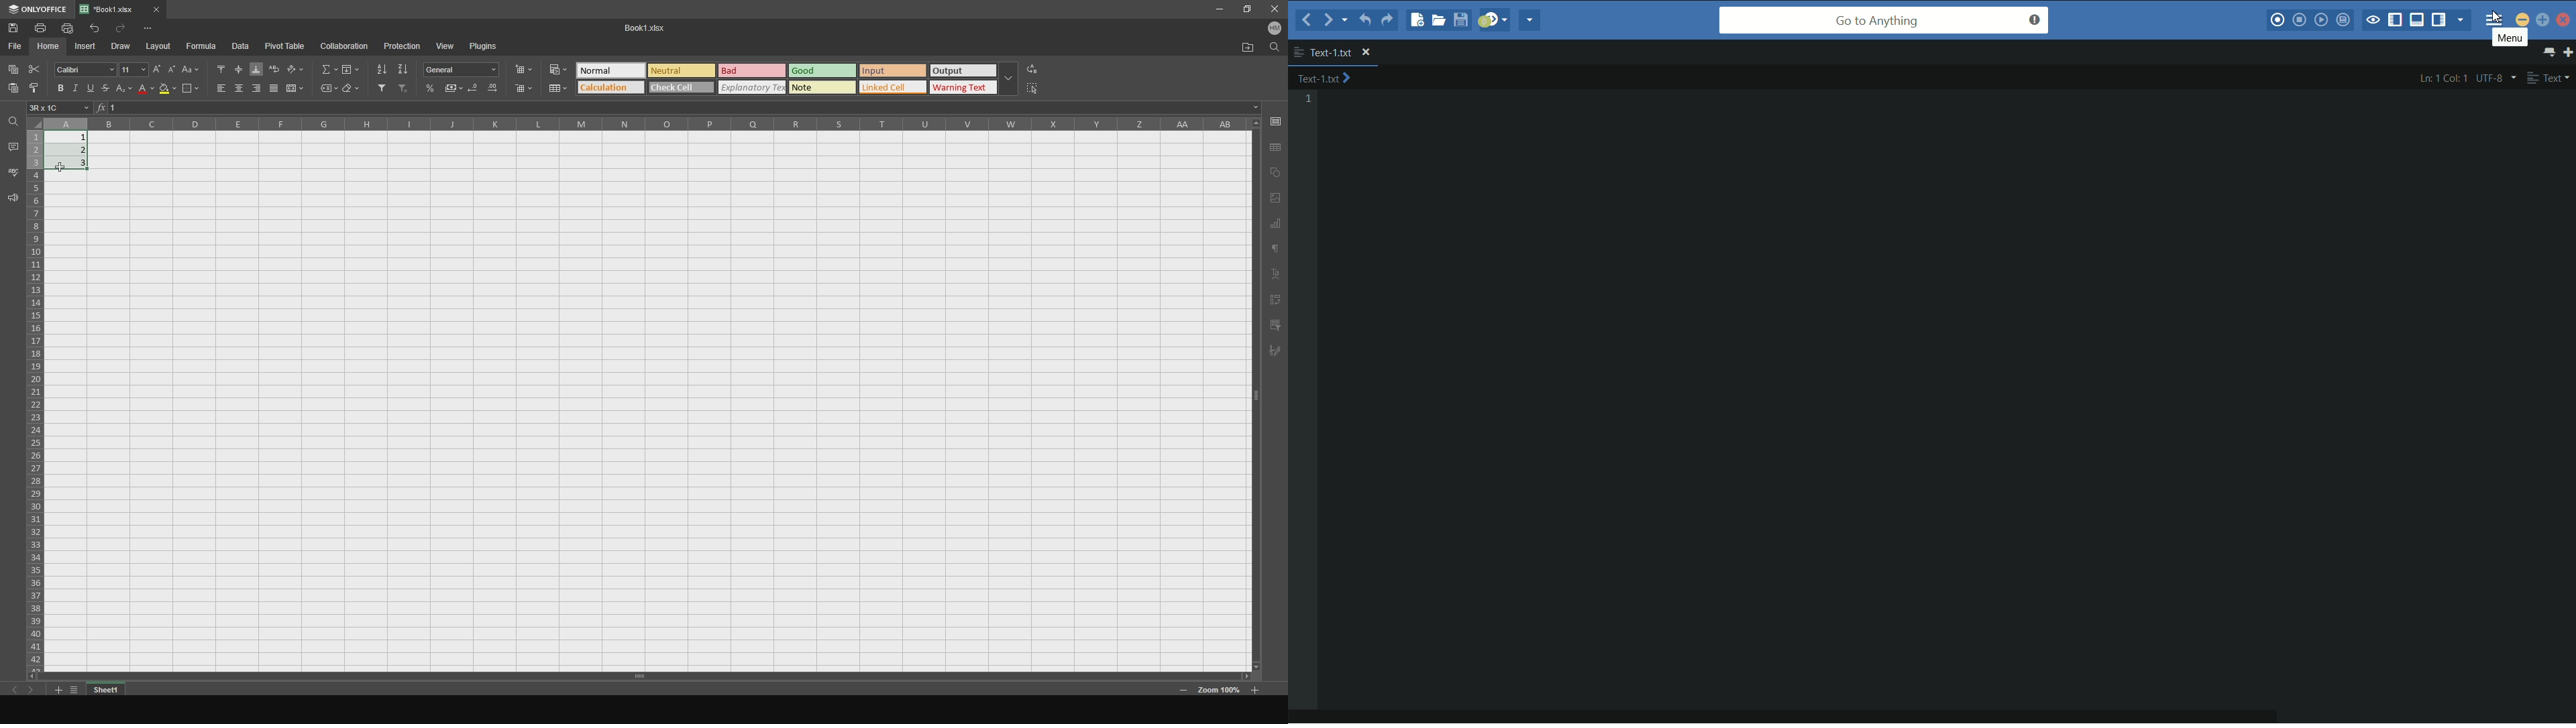  I want to click on paste, so click(11, 92).